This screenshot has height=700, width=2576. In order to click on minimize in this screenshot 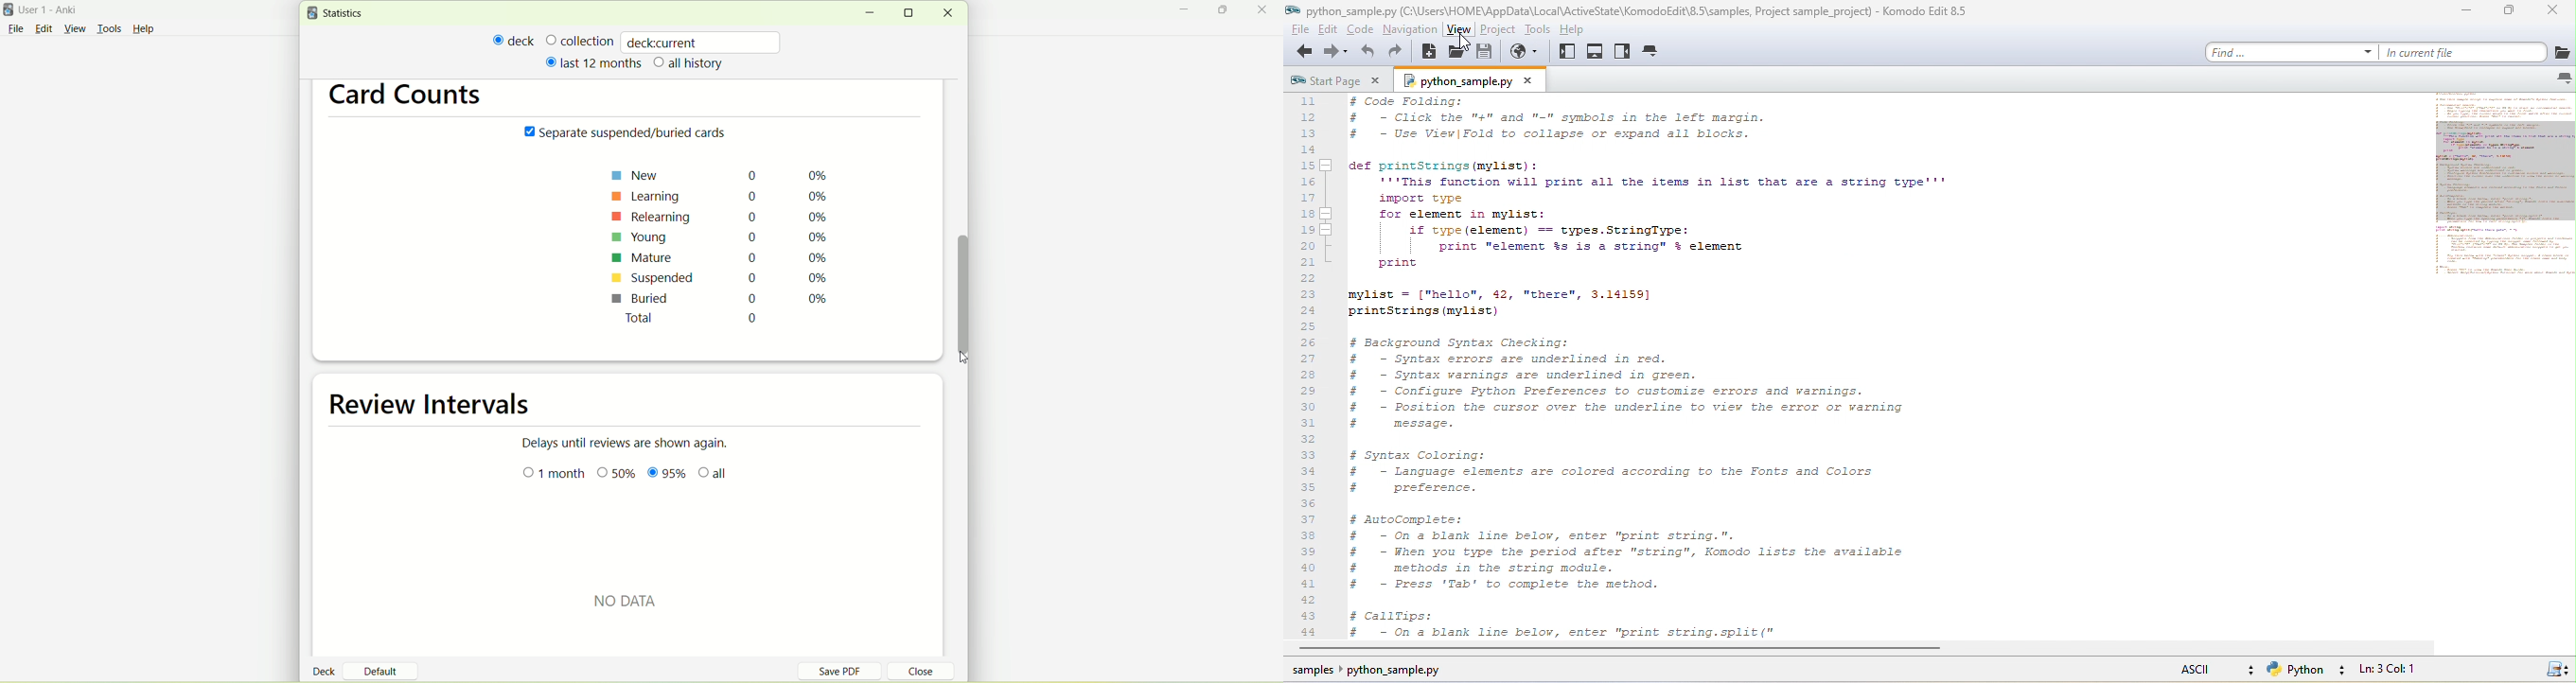, I will do `click(2452, 15)`.